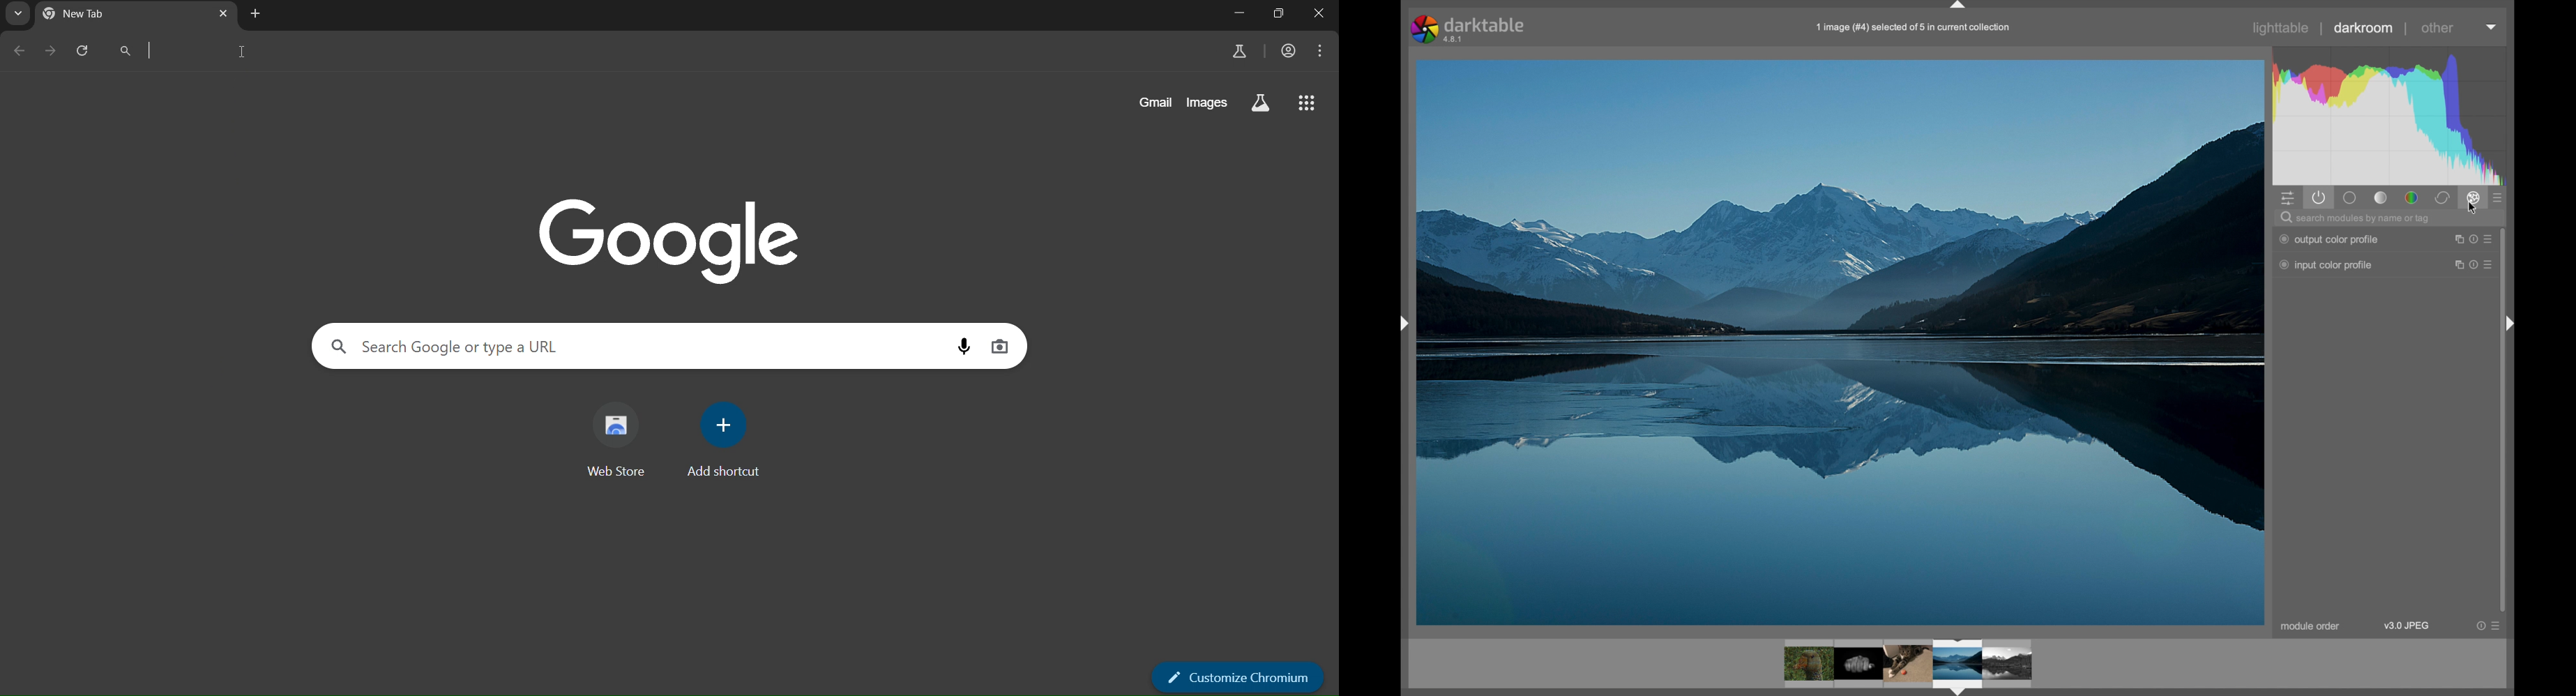 This screenshot has height=700, width=2576. What do you see at coordinates (1471, 29) in the screenshot?
I see `darktable` at bounding box center [1471, 29].